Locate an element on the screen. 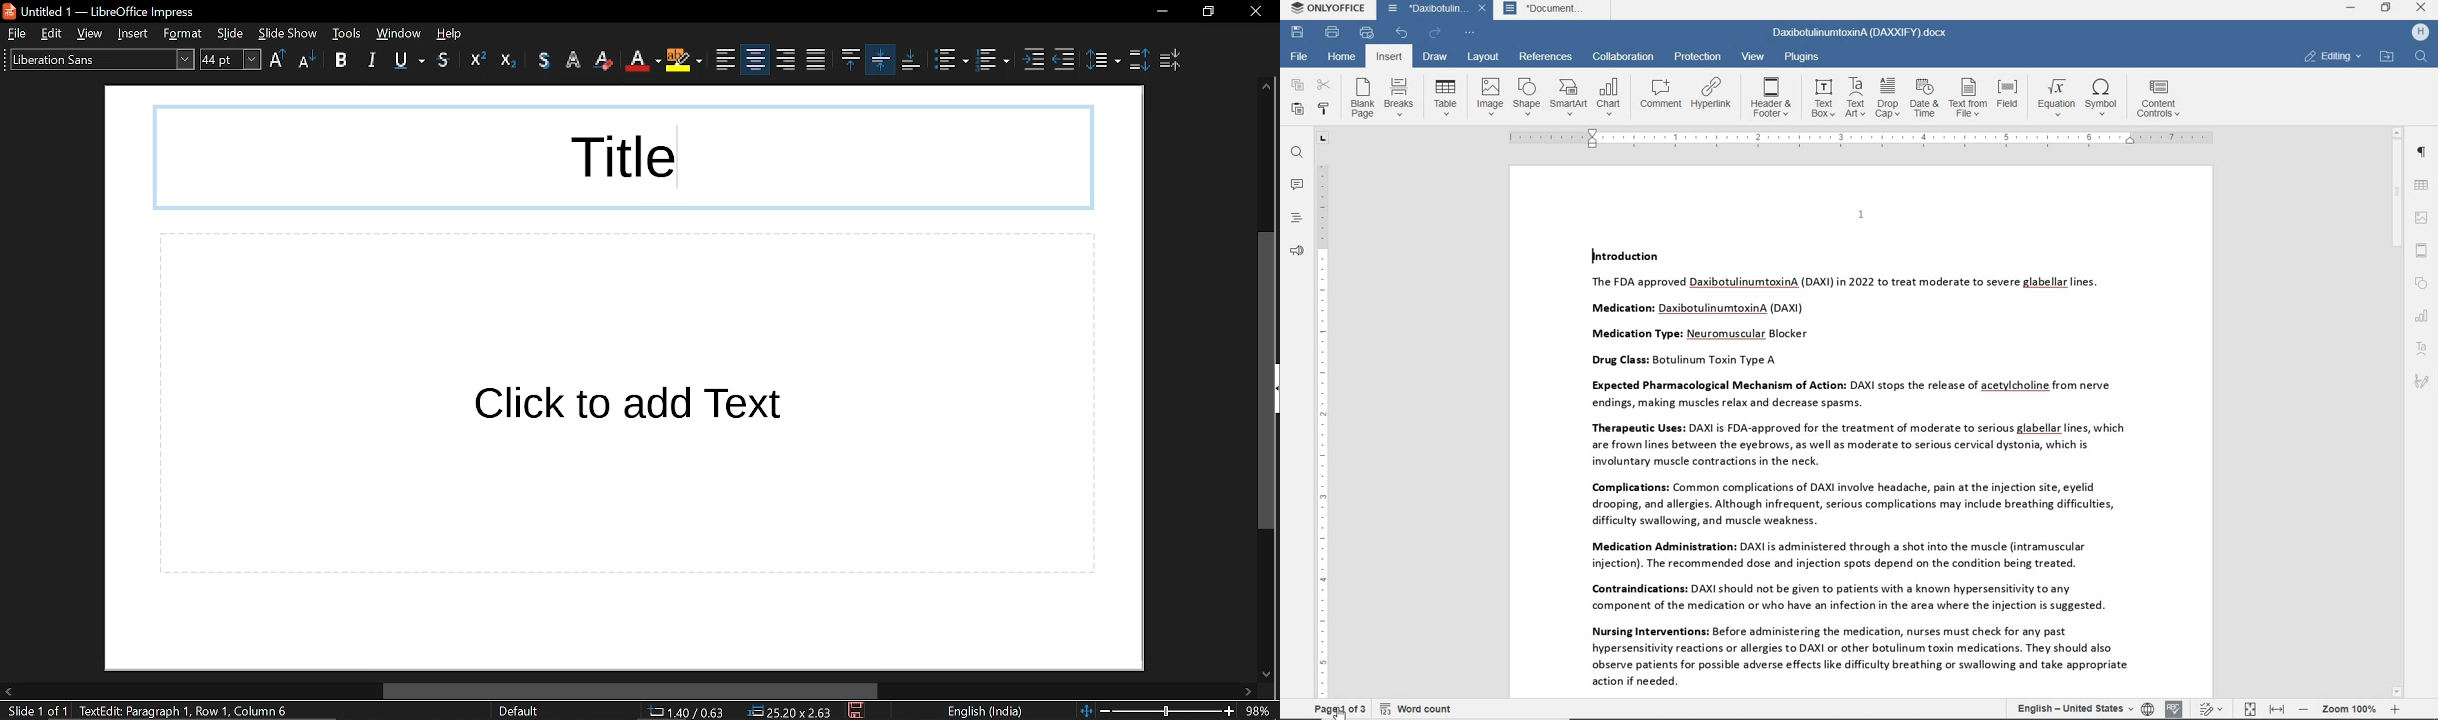  copy is located at coordinates (1295, 85).